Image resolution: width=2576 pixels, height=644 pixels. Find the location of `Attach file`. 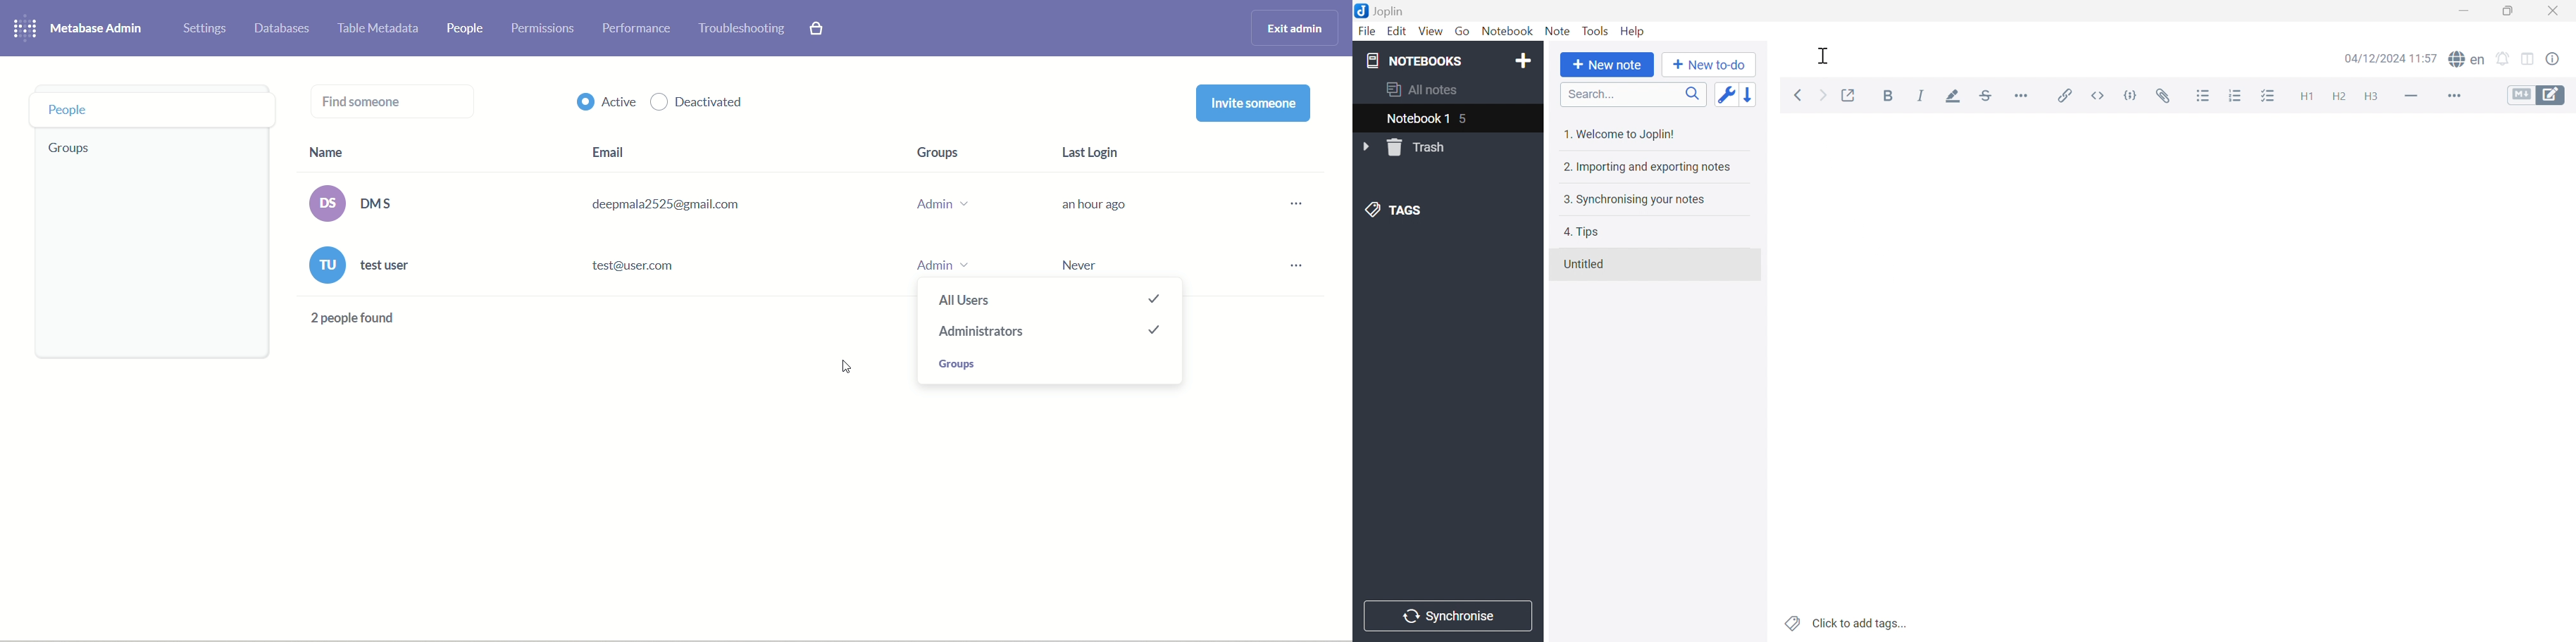

Attach file is located at coordinates (2166, 98).